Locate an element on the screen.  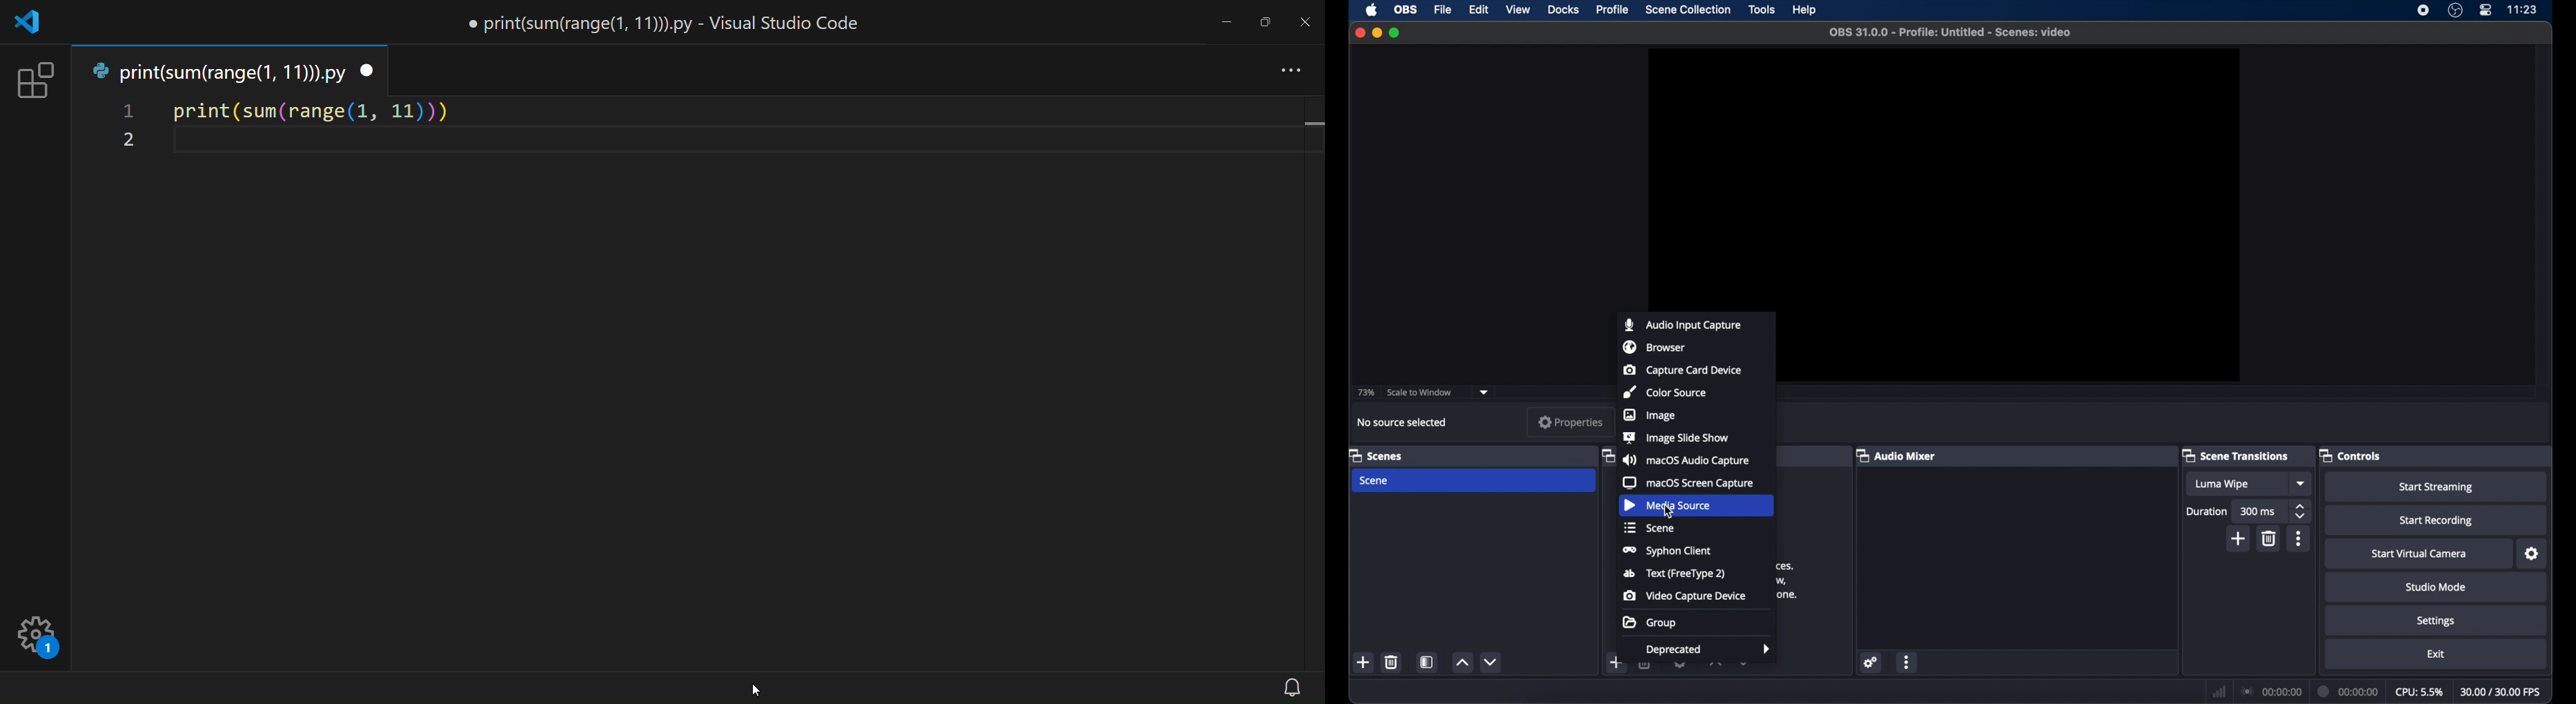
cursor is located at coordinates (1672, 514).